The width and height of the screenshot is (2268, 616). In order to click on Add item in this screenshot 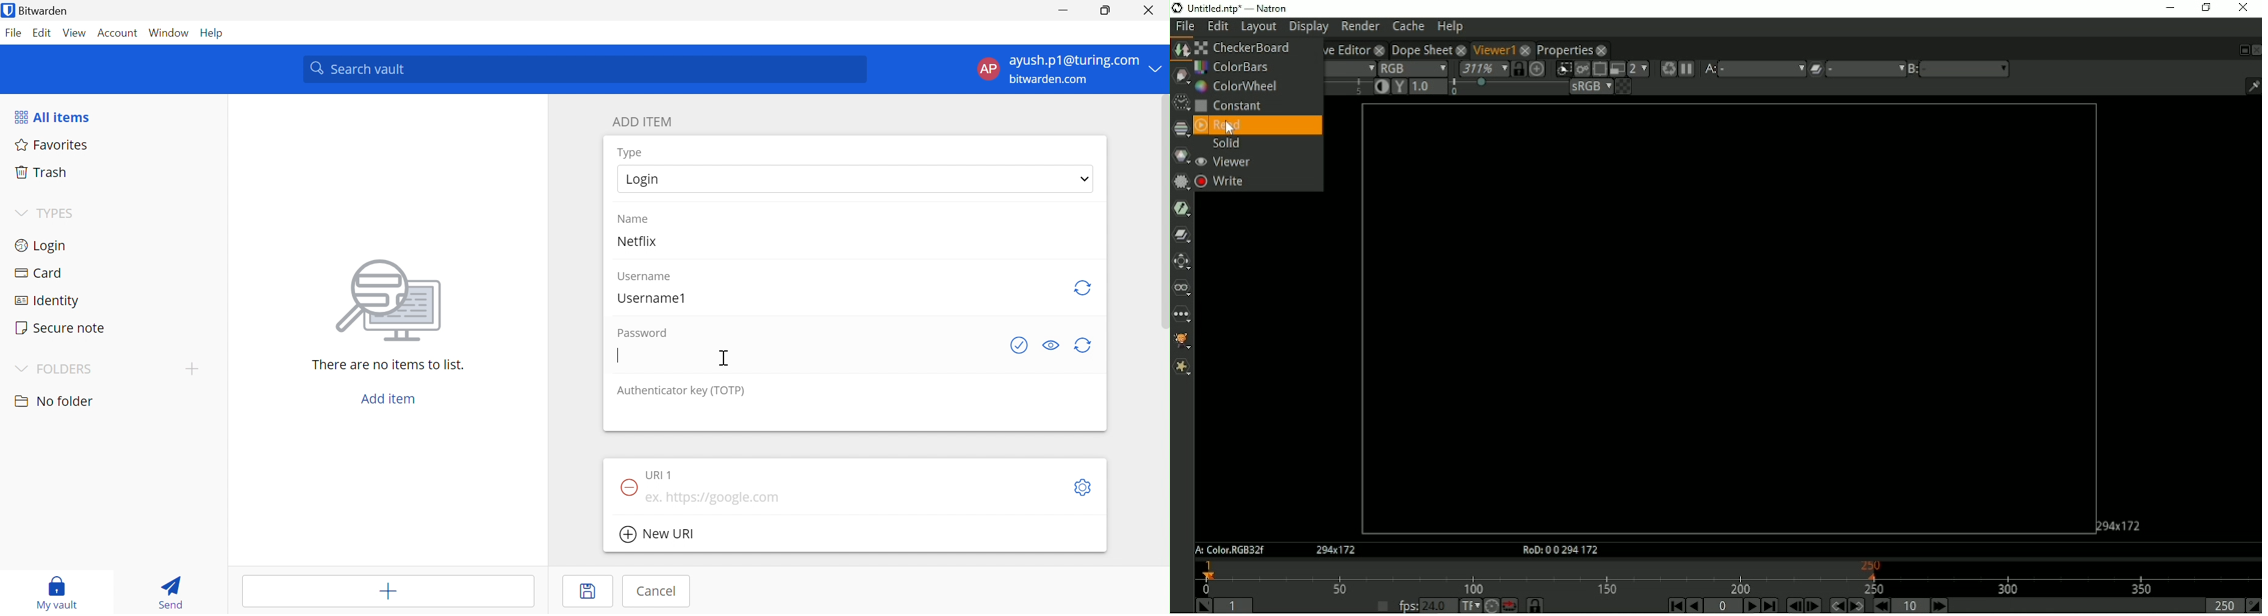, I will do `click(389, 591)`.